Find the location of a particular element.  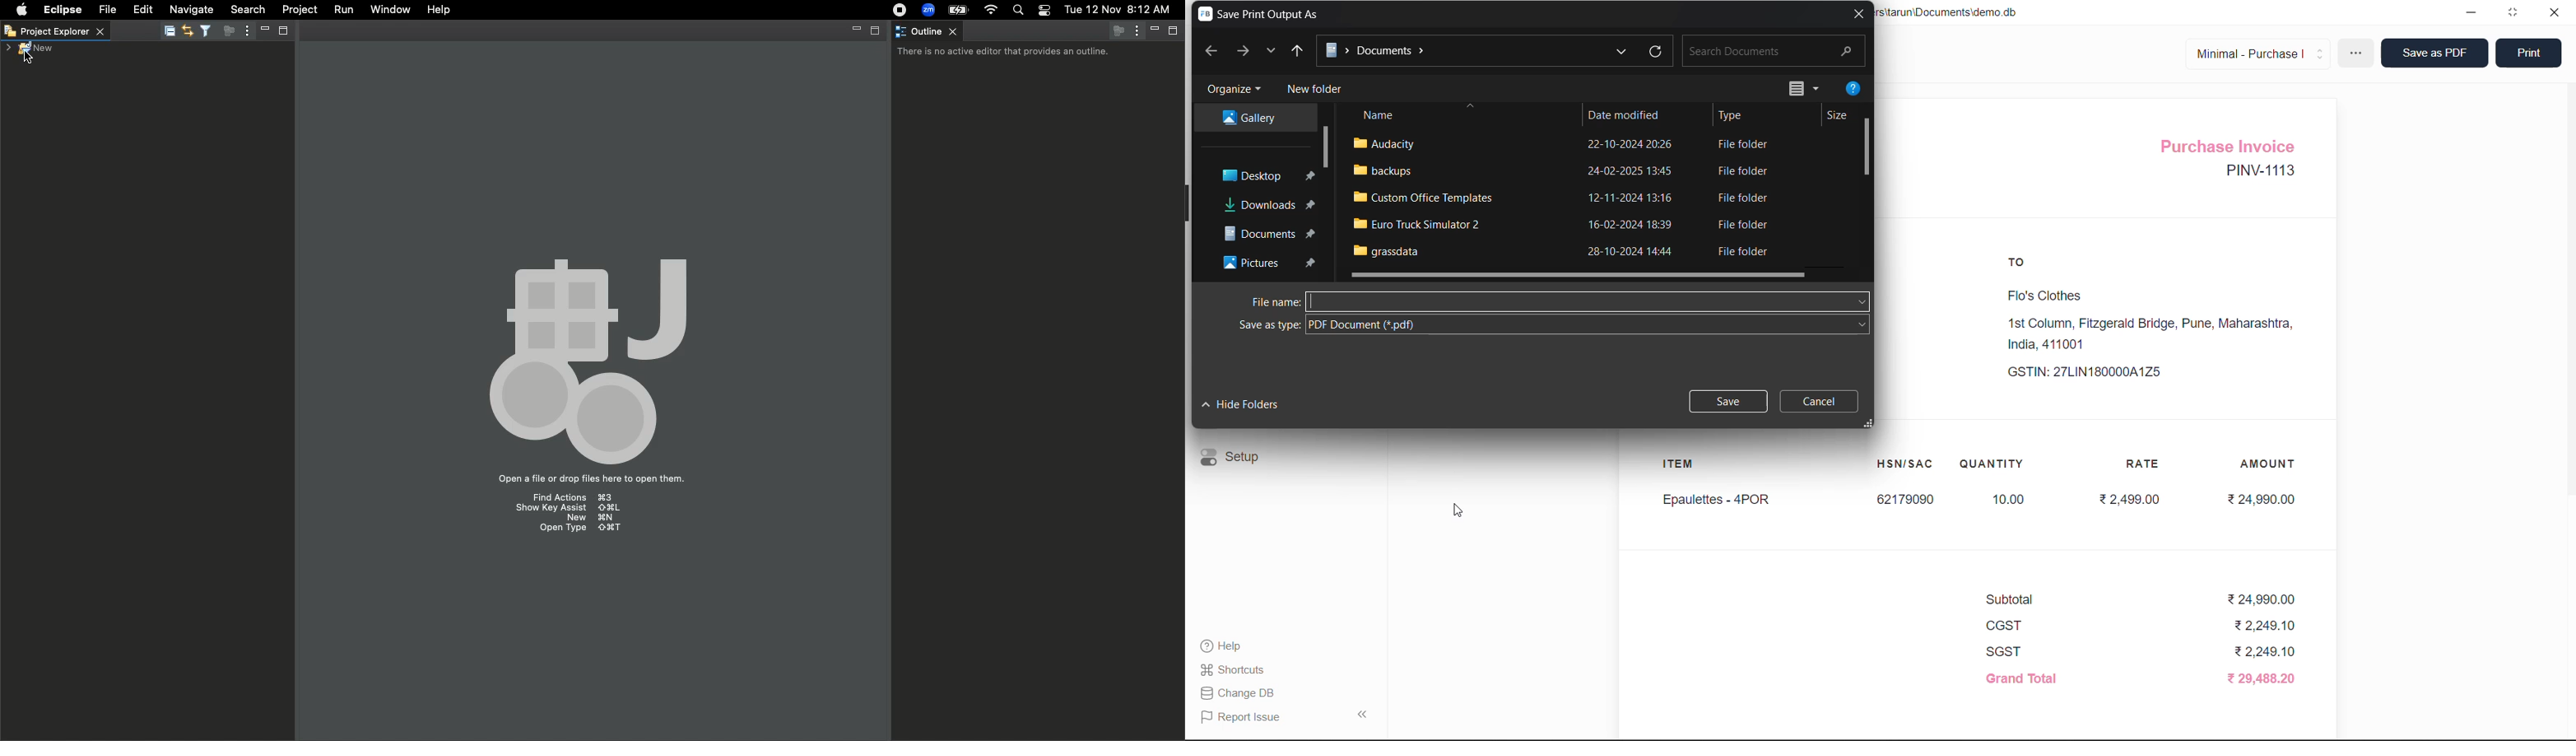

10.00 is located at coordinates (2011, 499).